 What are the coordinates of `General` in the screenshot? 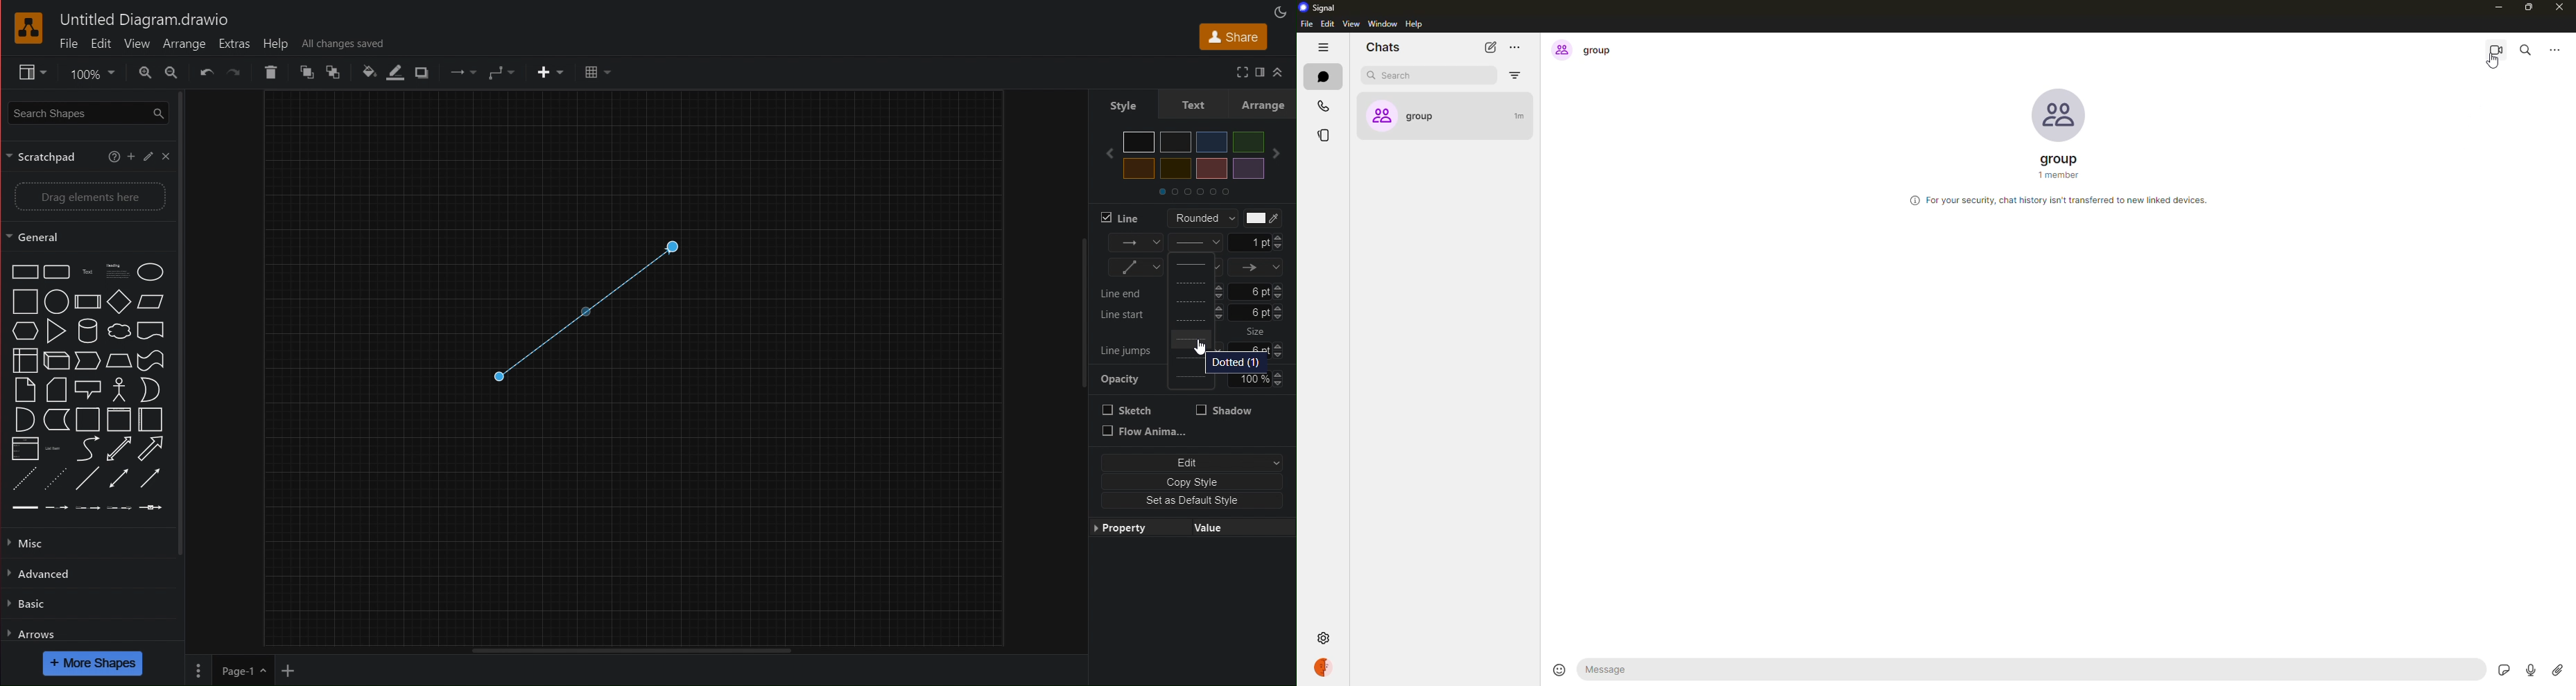 It's located at (43, 237).